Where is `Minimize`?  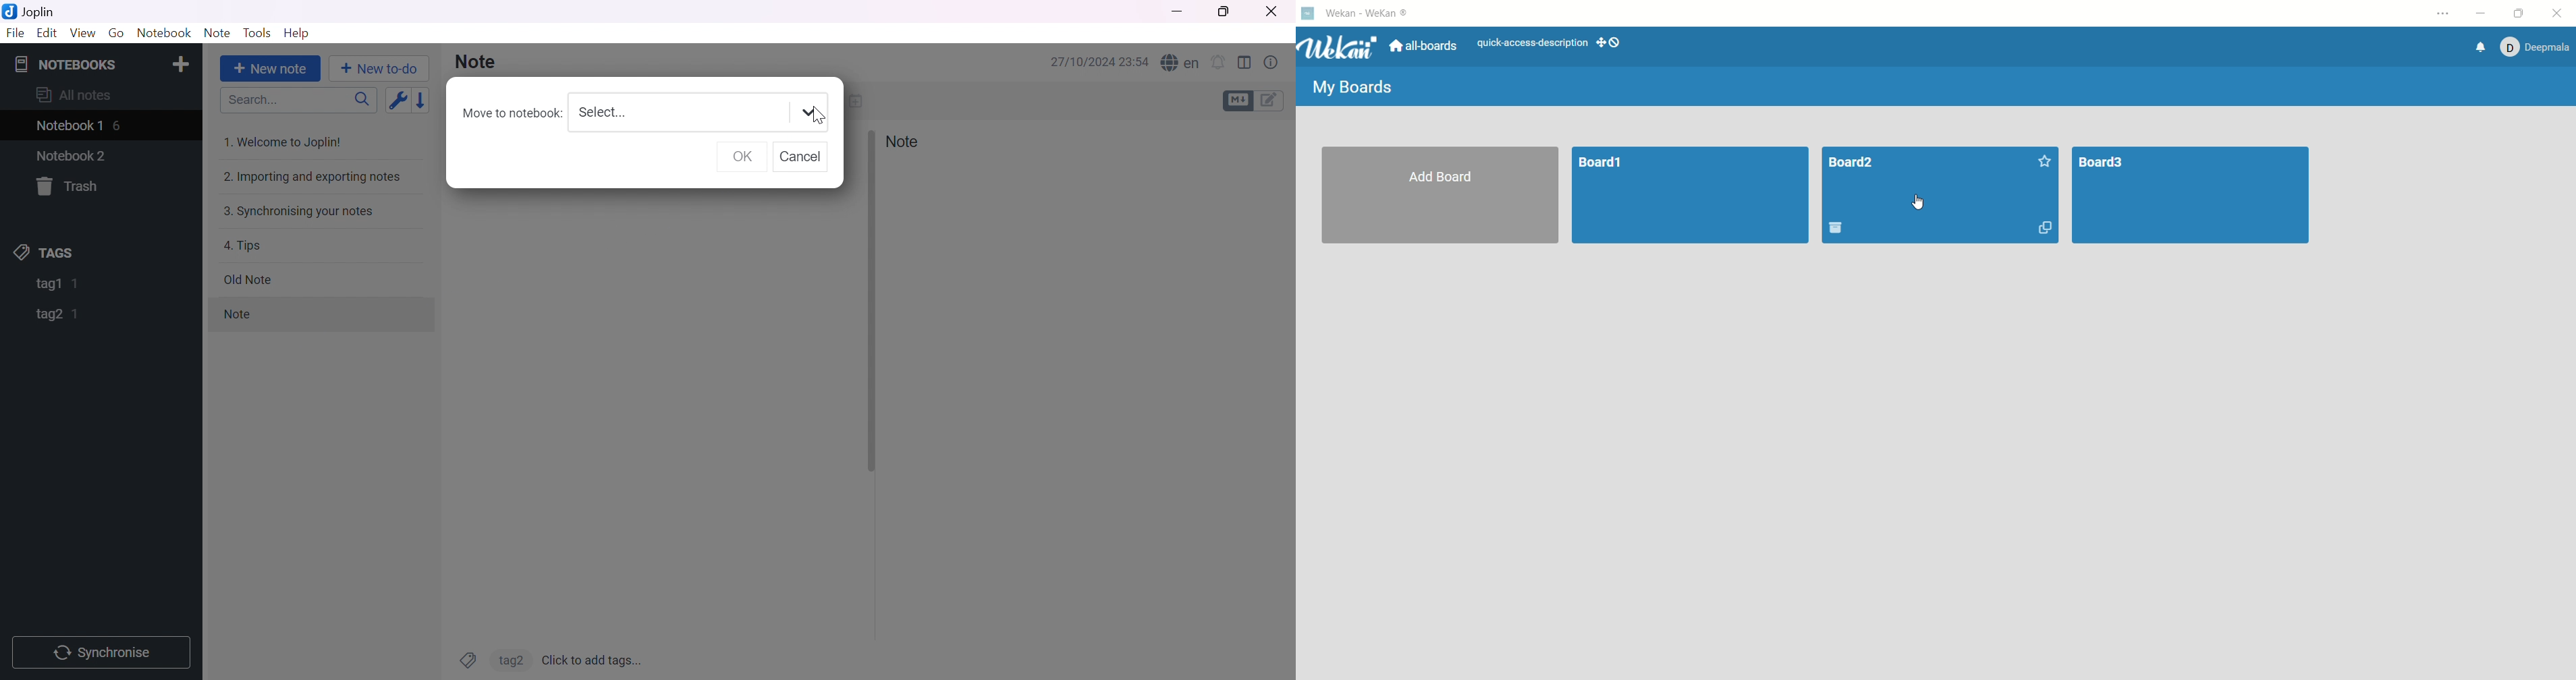
Minimize is located at coordinates (1177, 11).